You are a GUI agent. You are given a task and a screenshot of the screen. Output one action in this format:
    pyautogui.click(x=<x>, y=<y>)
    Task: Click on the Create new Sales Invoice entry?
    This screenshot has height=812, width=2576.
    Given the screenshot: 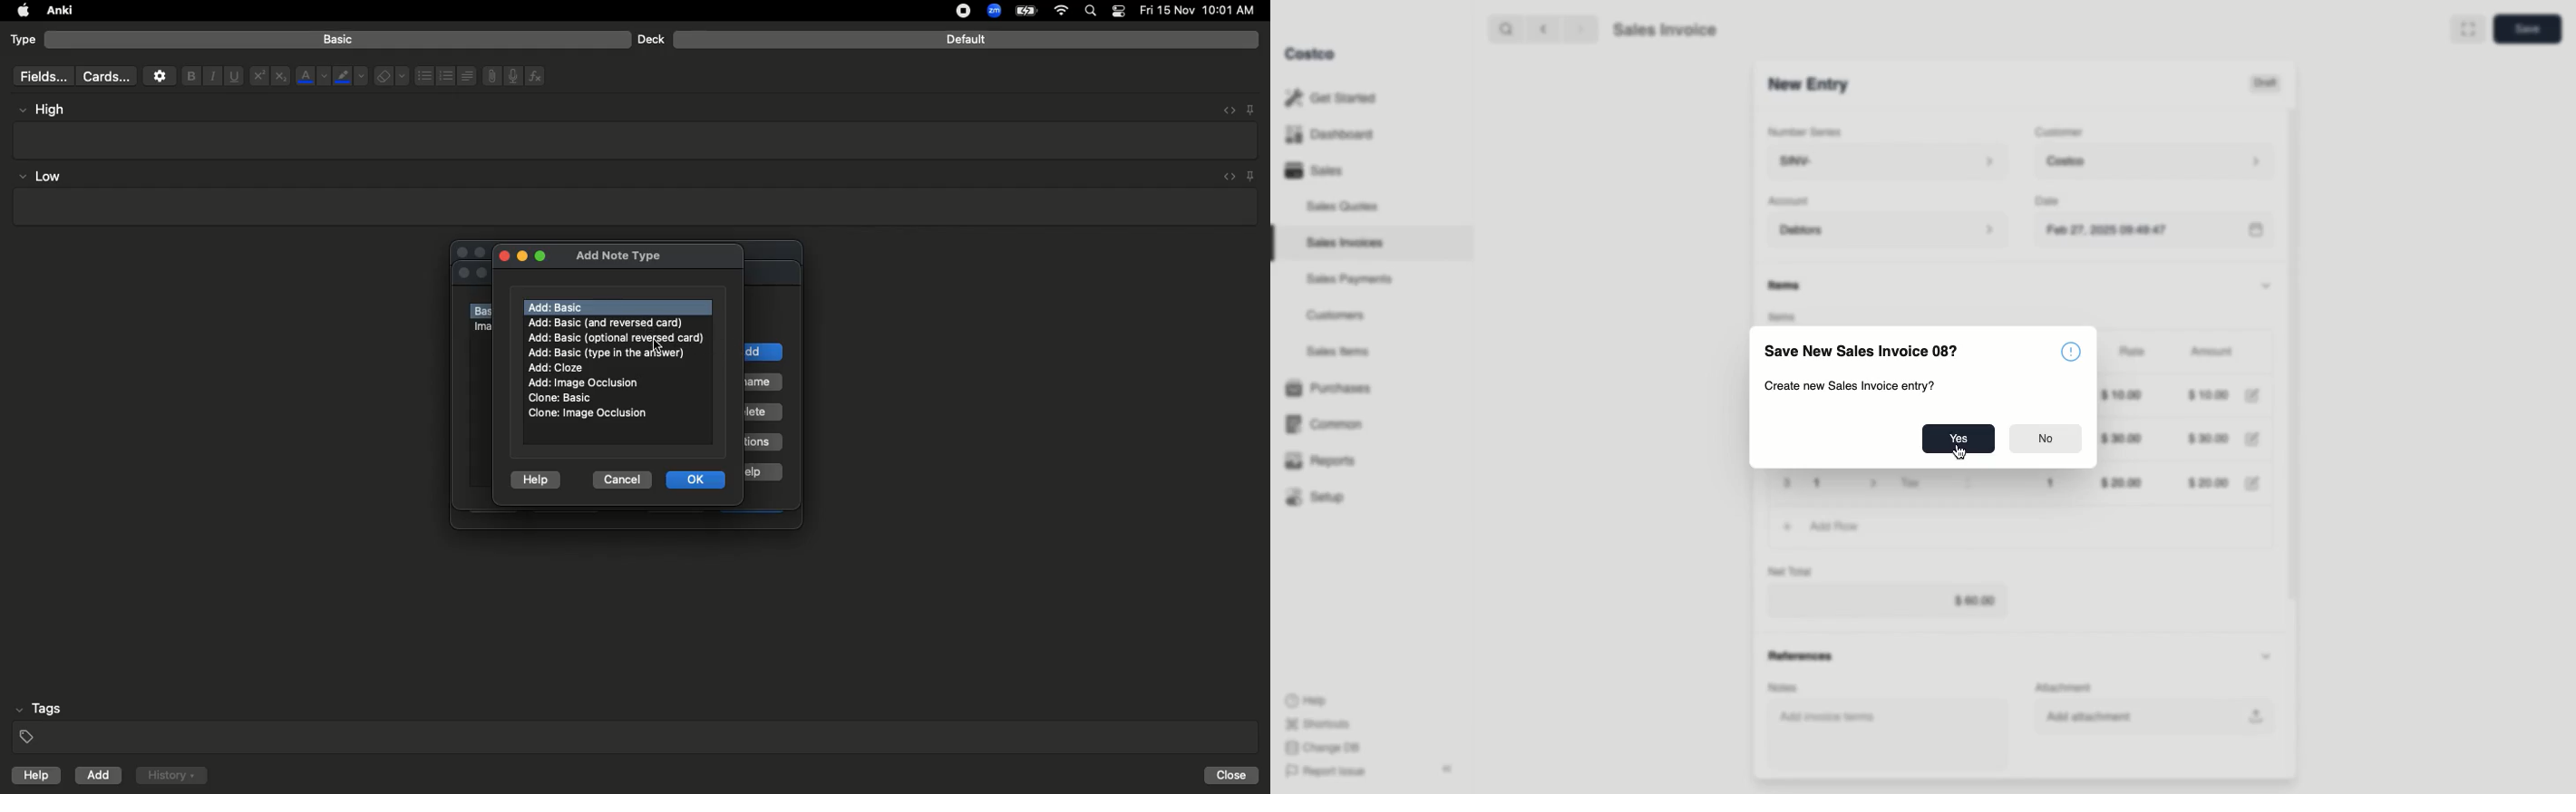 What is the action you would take?
    pyautogui.click(x=1854, y=386)
    